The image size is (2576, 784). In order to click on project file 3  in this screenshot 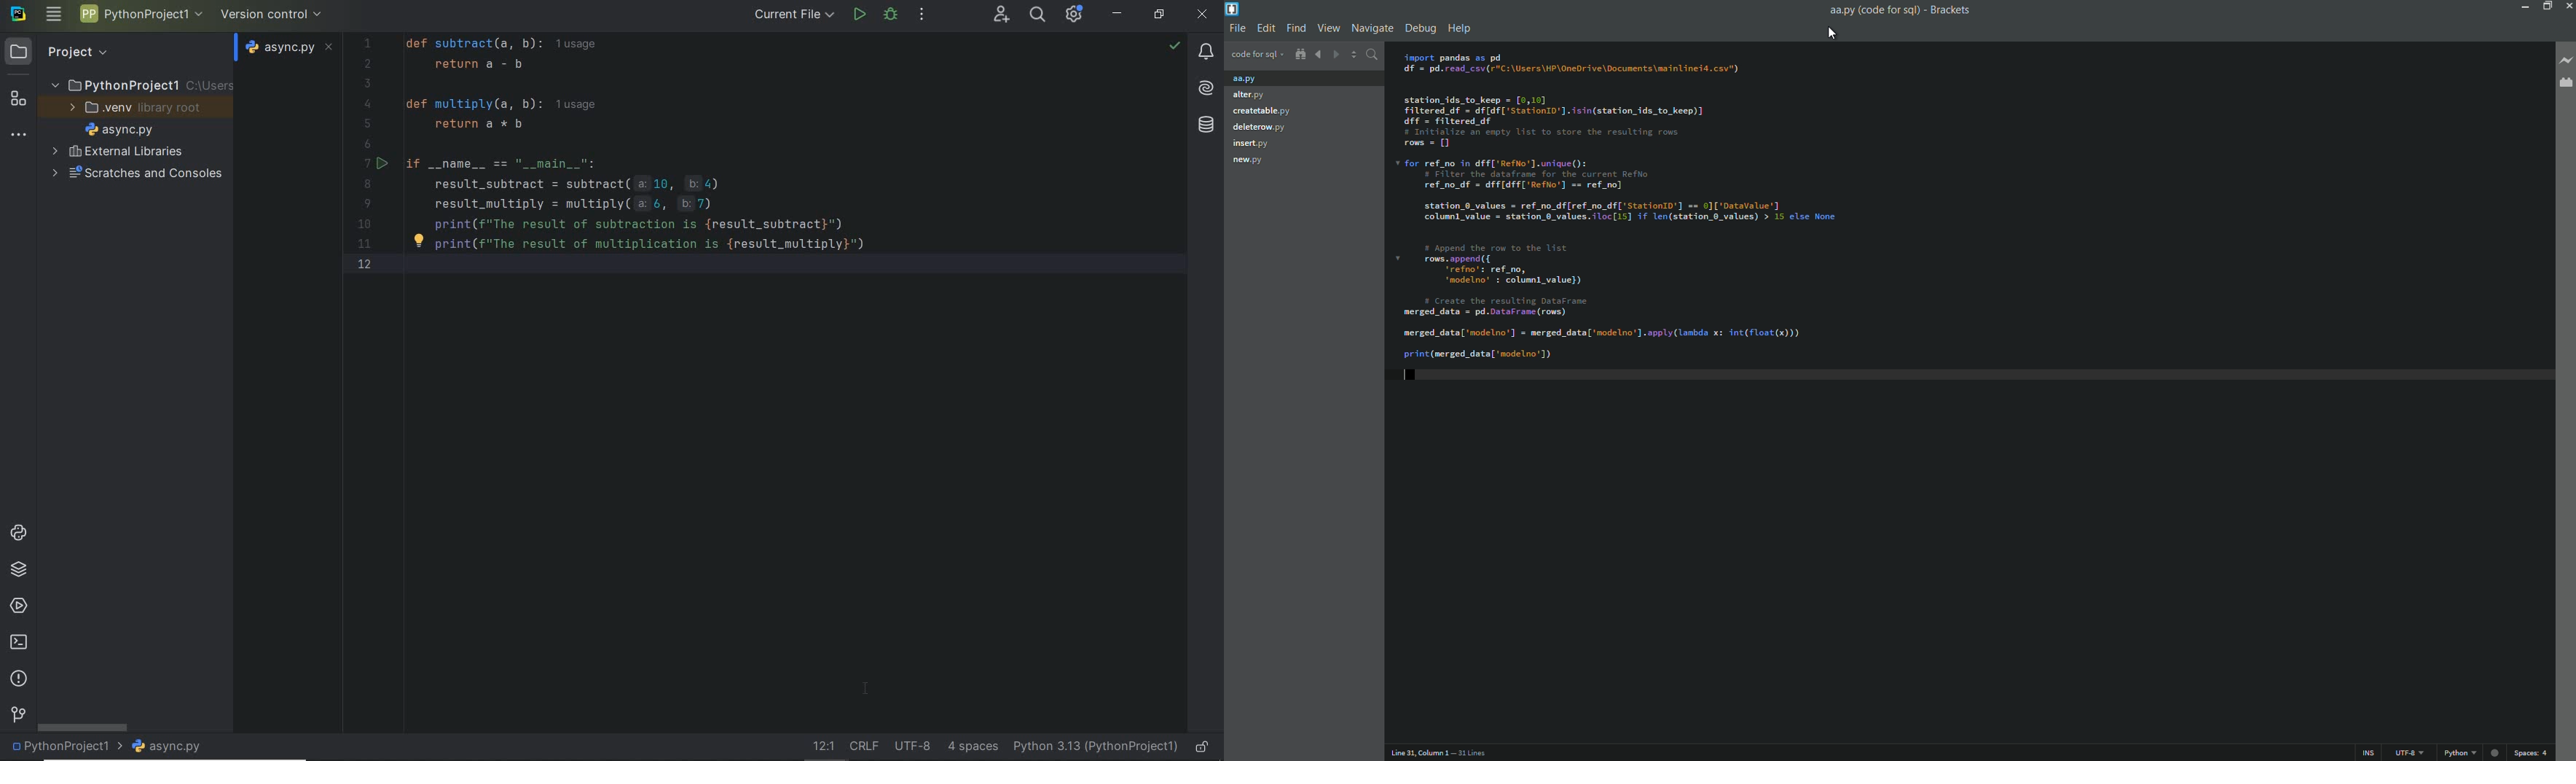, I will do `click(1266, 111)`.